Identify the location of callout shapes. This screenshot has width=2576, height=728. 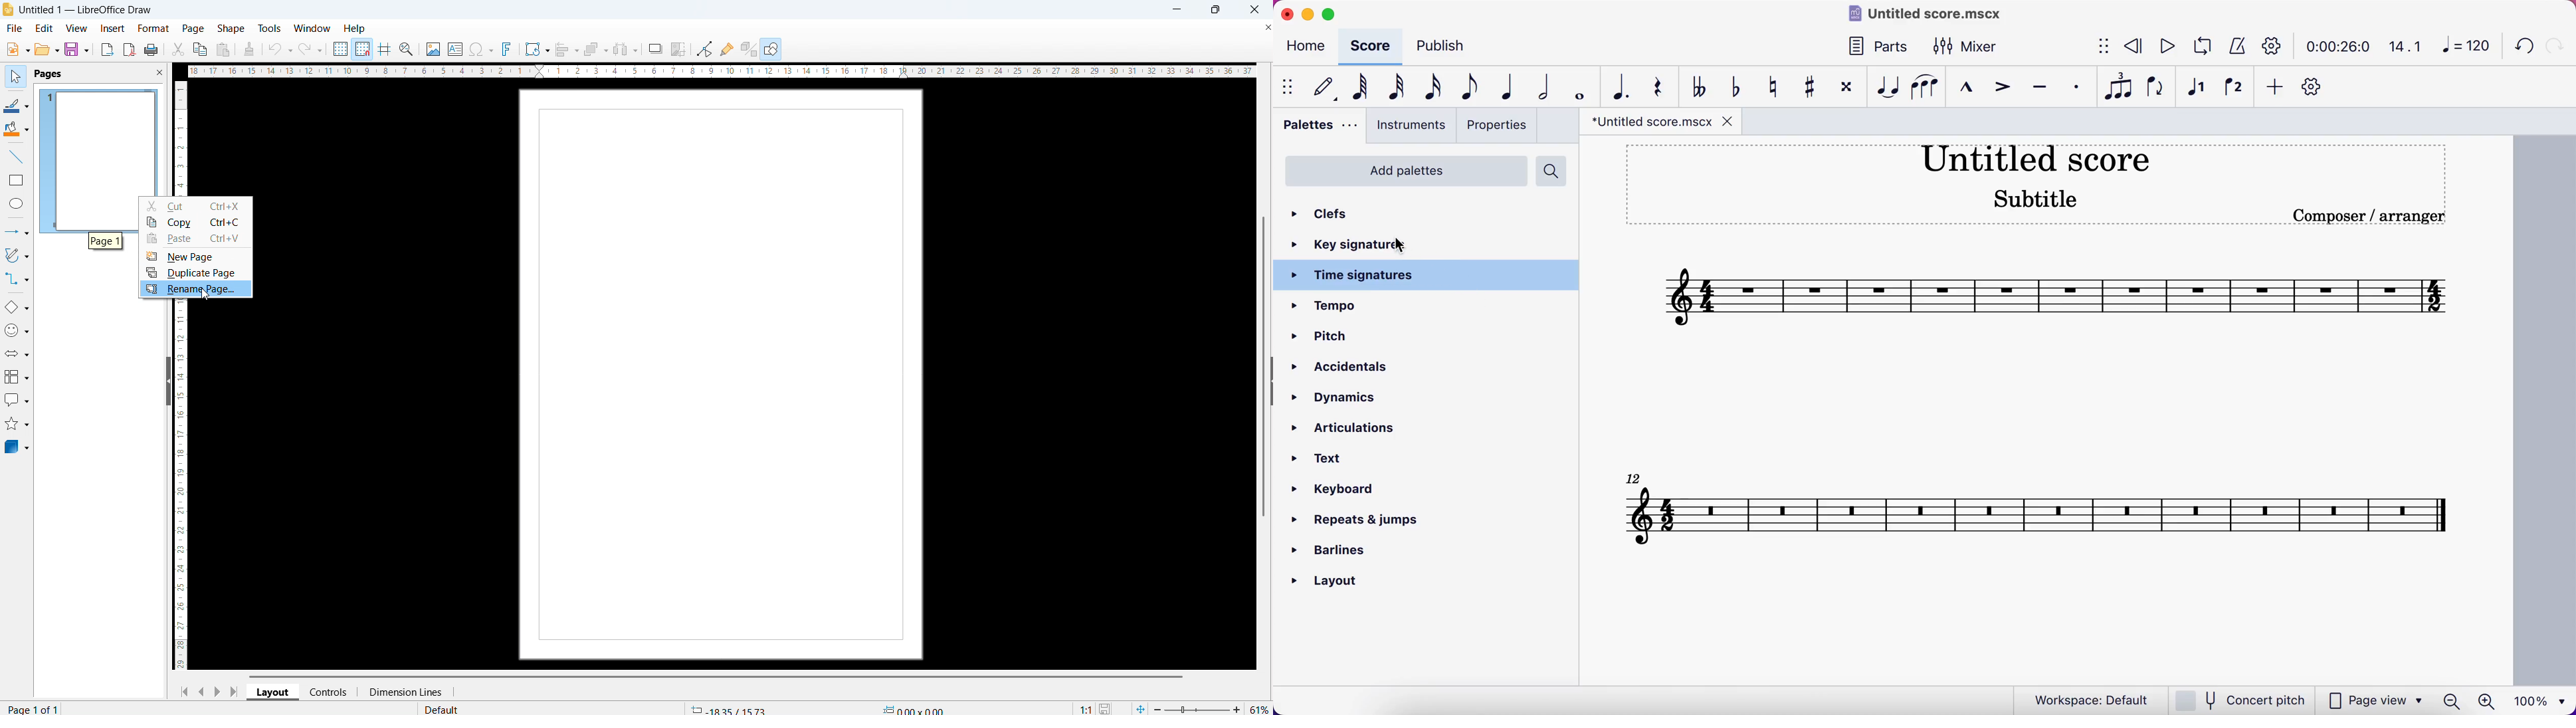
(17, 401).